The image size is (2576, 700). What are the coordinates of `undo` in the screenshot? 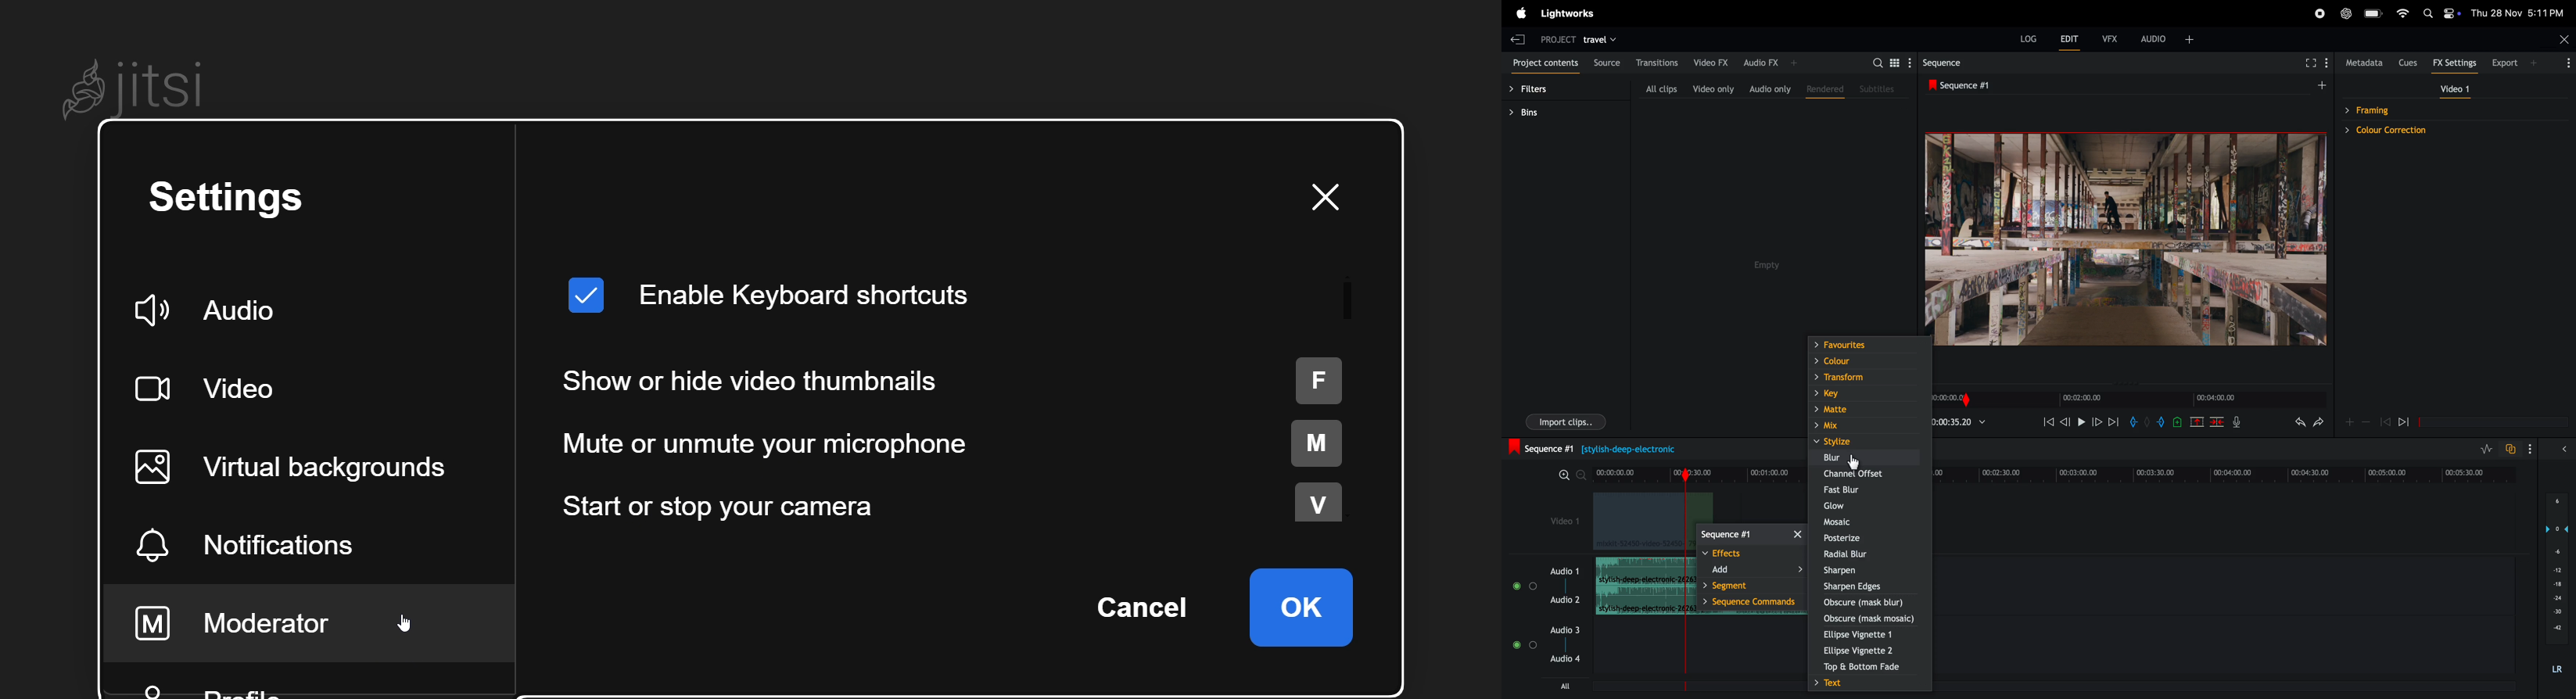 It's located at (2294, 426).